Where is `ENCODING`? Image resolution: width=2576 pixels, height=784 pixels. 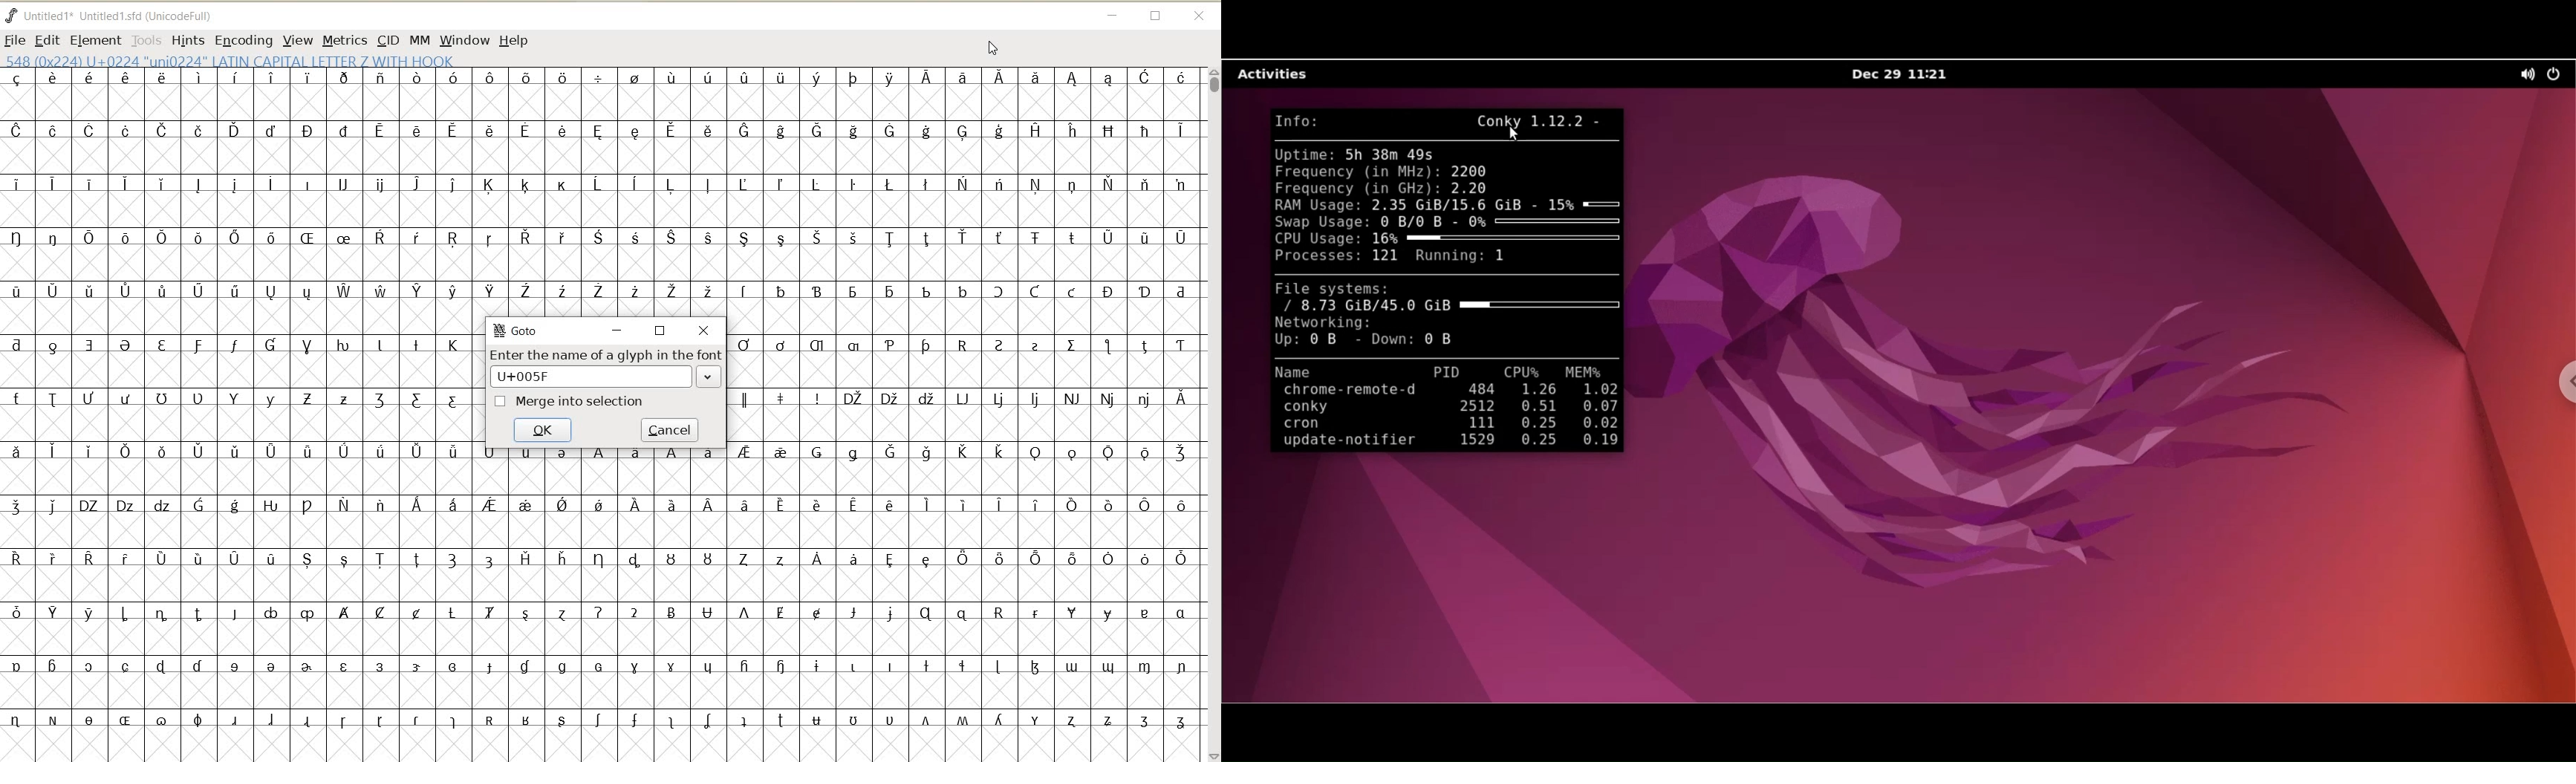 ENCODING is located at coordinates (243, 41).